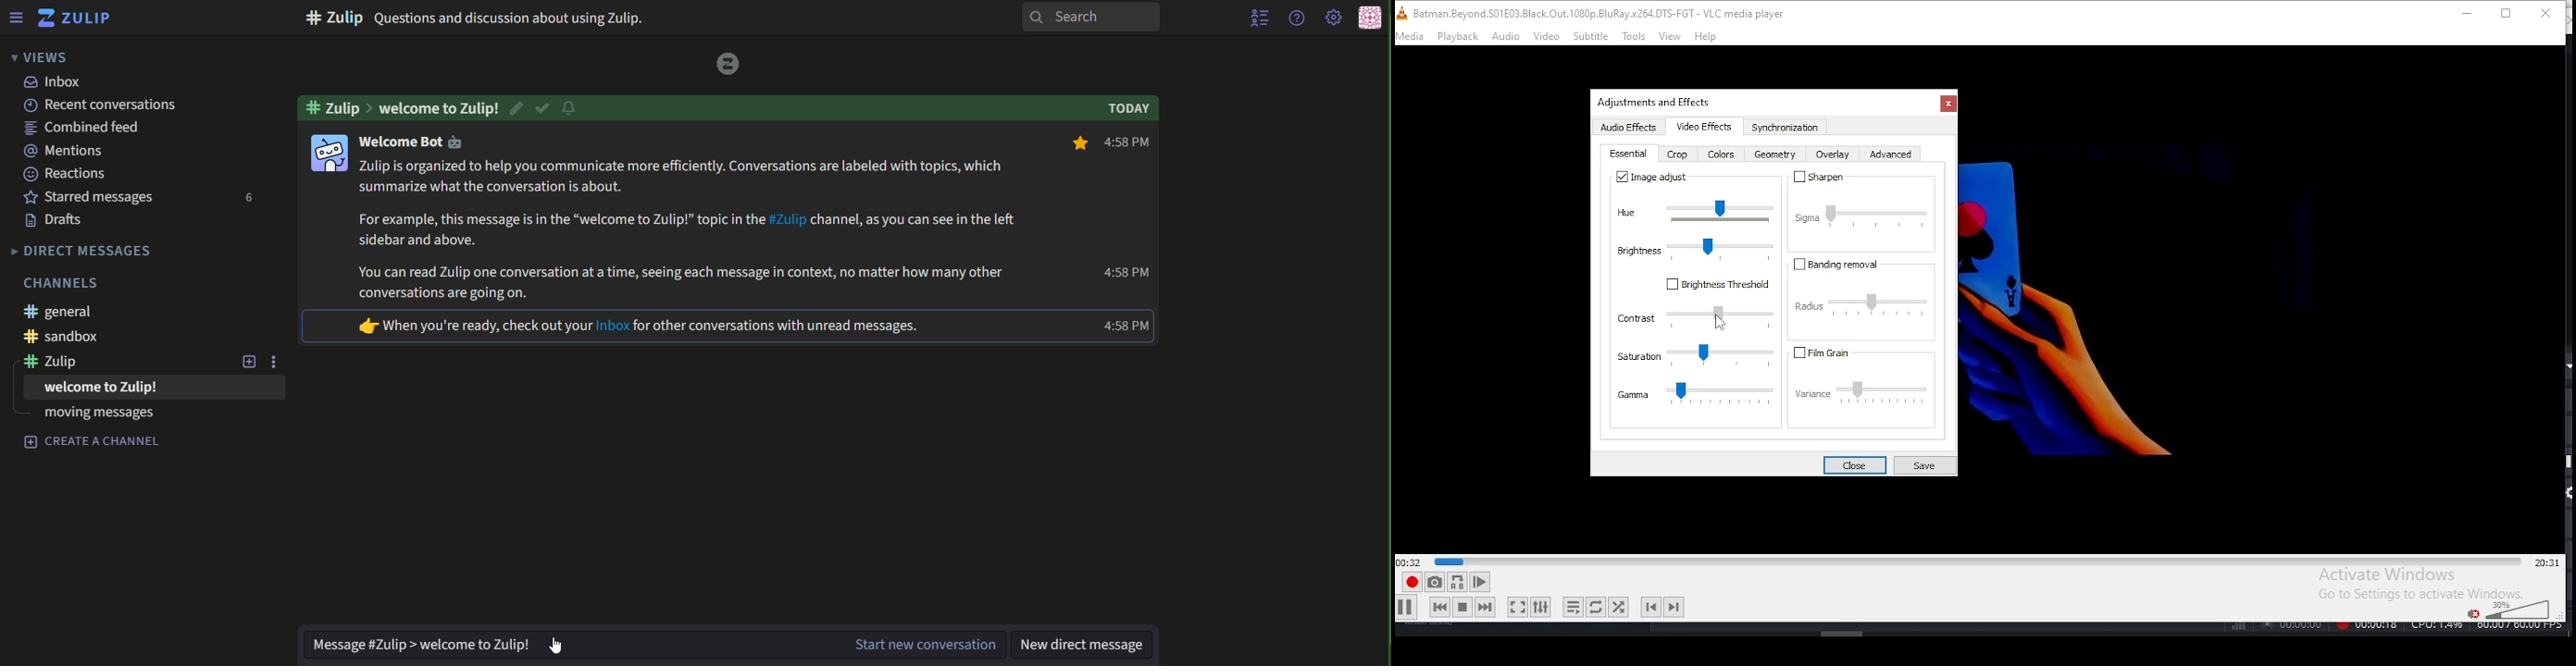 This screenshot has width=2576, height=672. Describe the element at coordinates (1977, 560) in the screenshot. I see `seek bar` at that location.